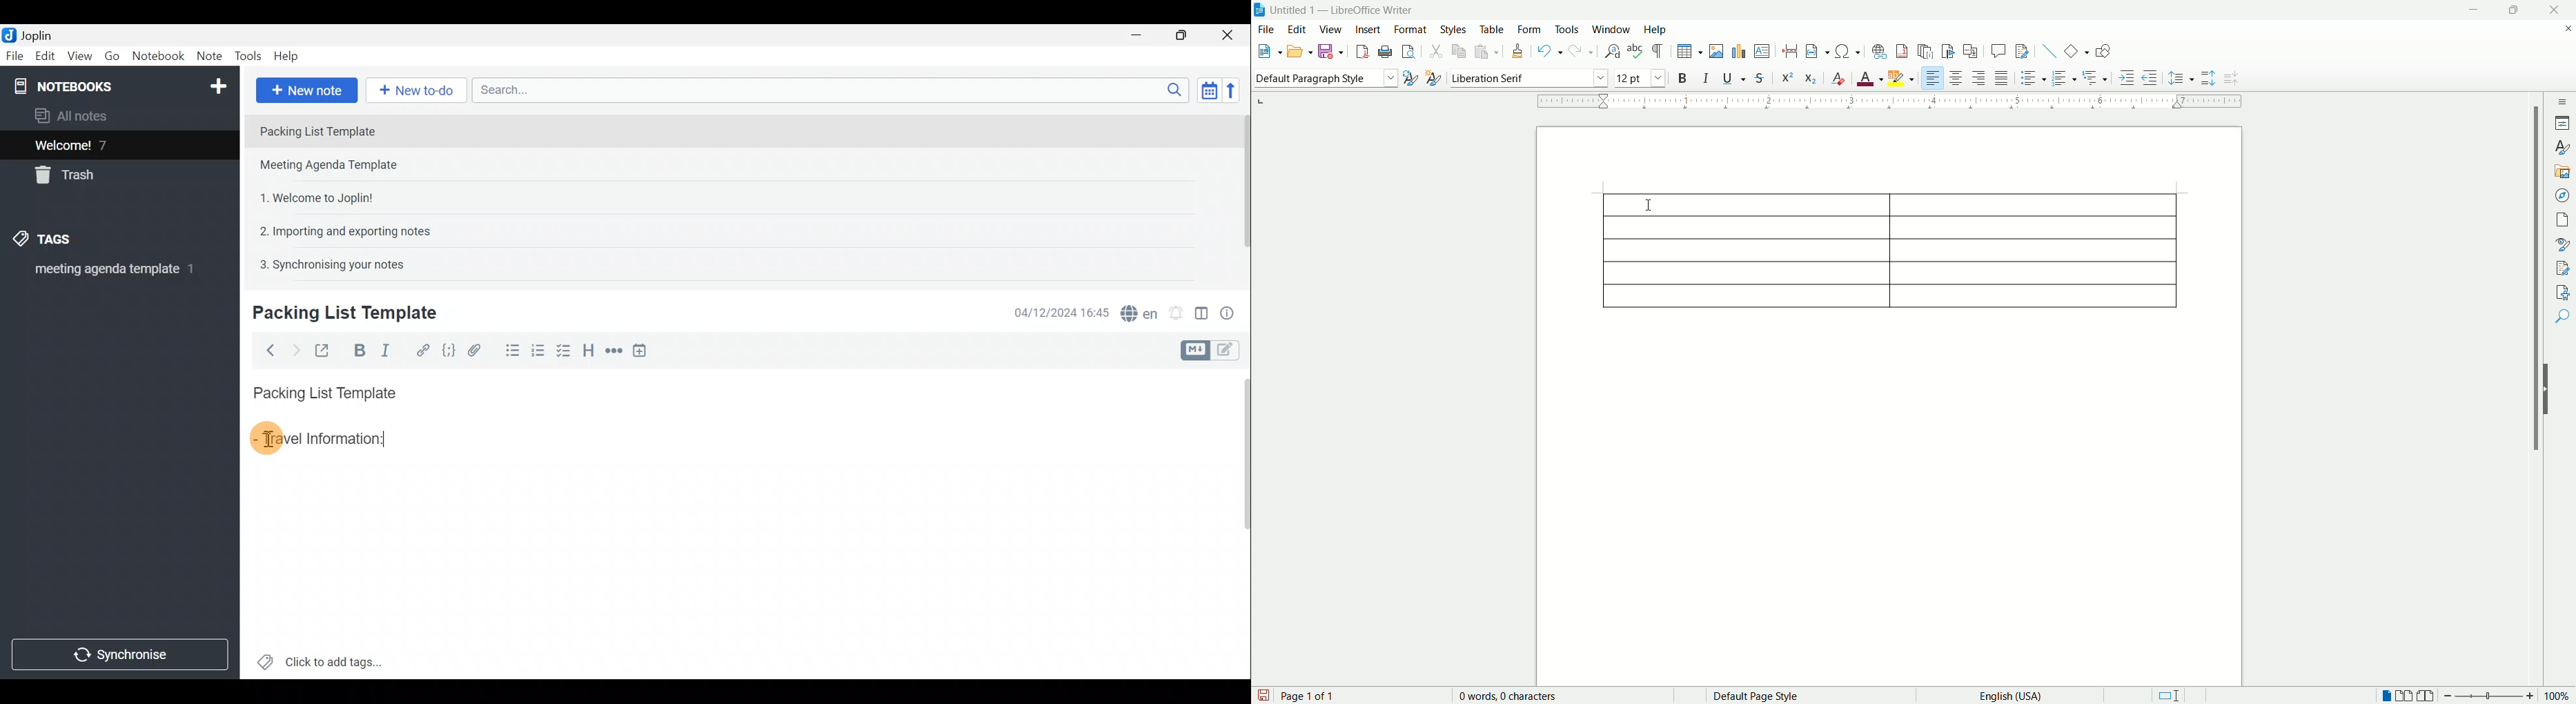  I want to click on All notes, so click(76, 115).